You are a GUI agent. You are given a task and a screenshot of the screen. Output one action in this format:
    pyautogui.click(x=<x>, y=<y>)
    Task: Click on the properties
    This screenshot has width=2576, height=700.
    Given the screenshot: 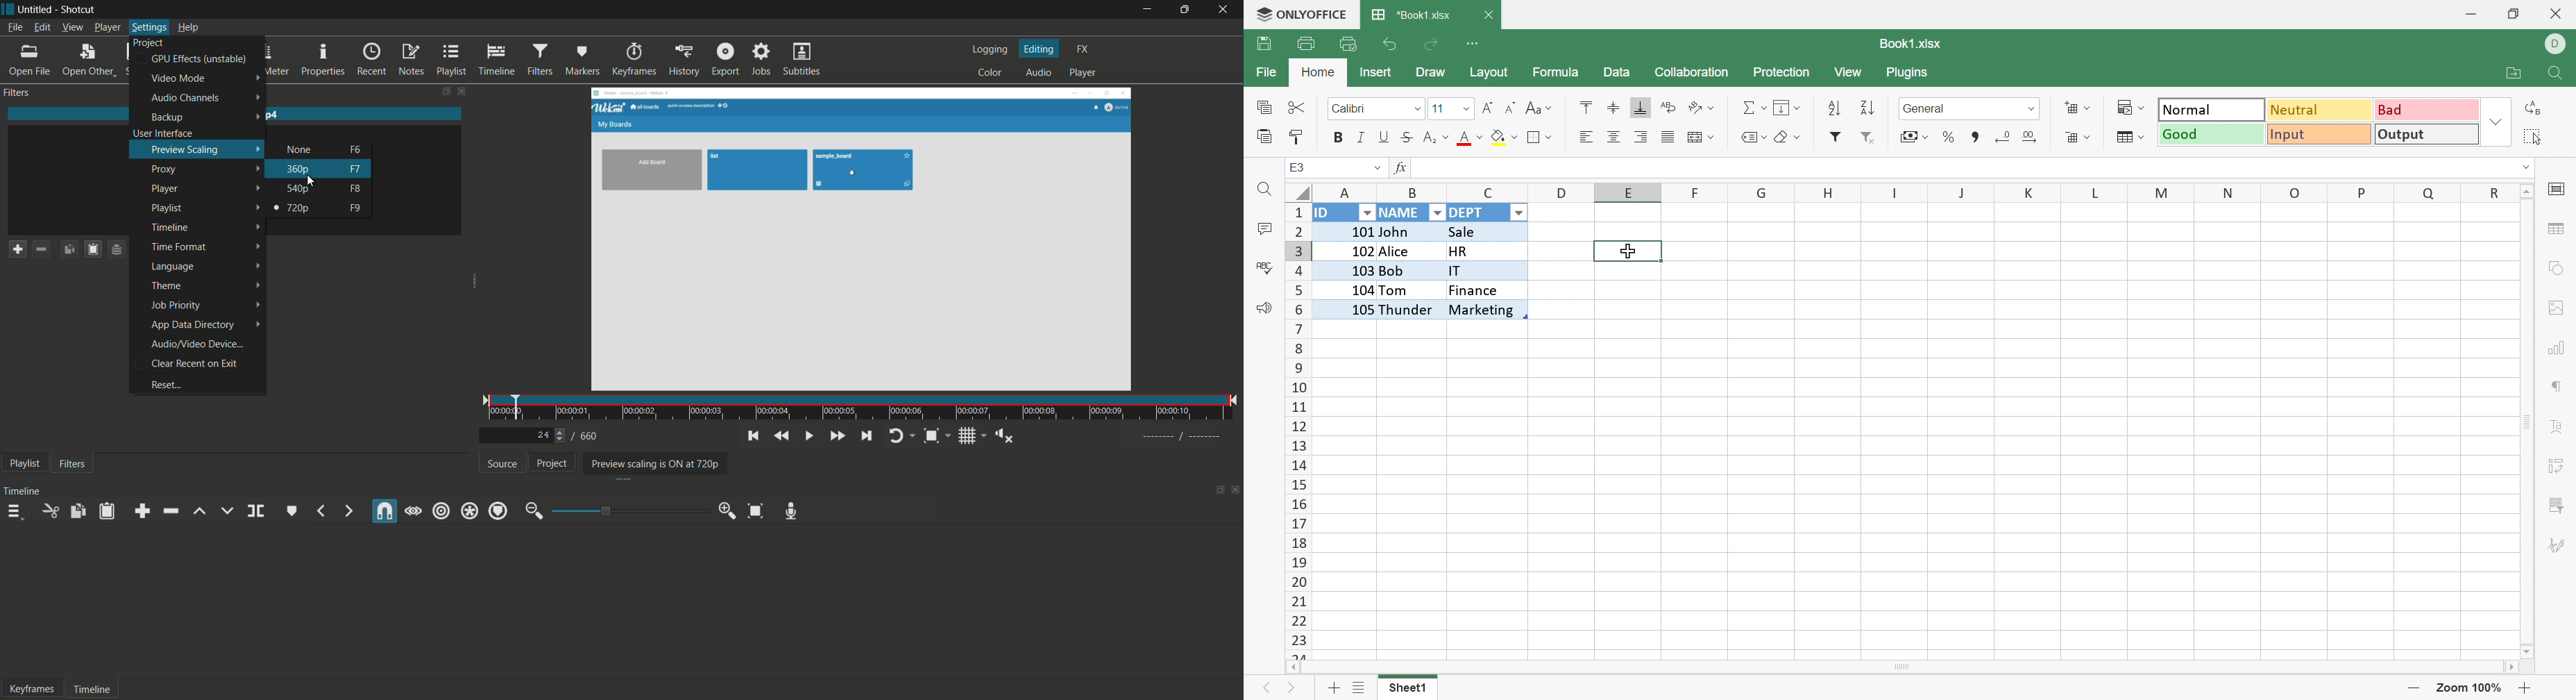 What is the action you would take?
    pyautogui.click(x=324, y=59)
    